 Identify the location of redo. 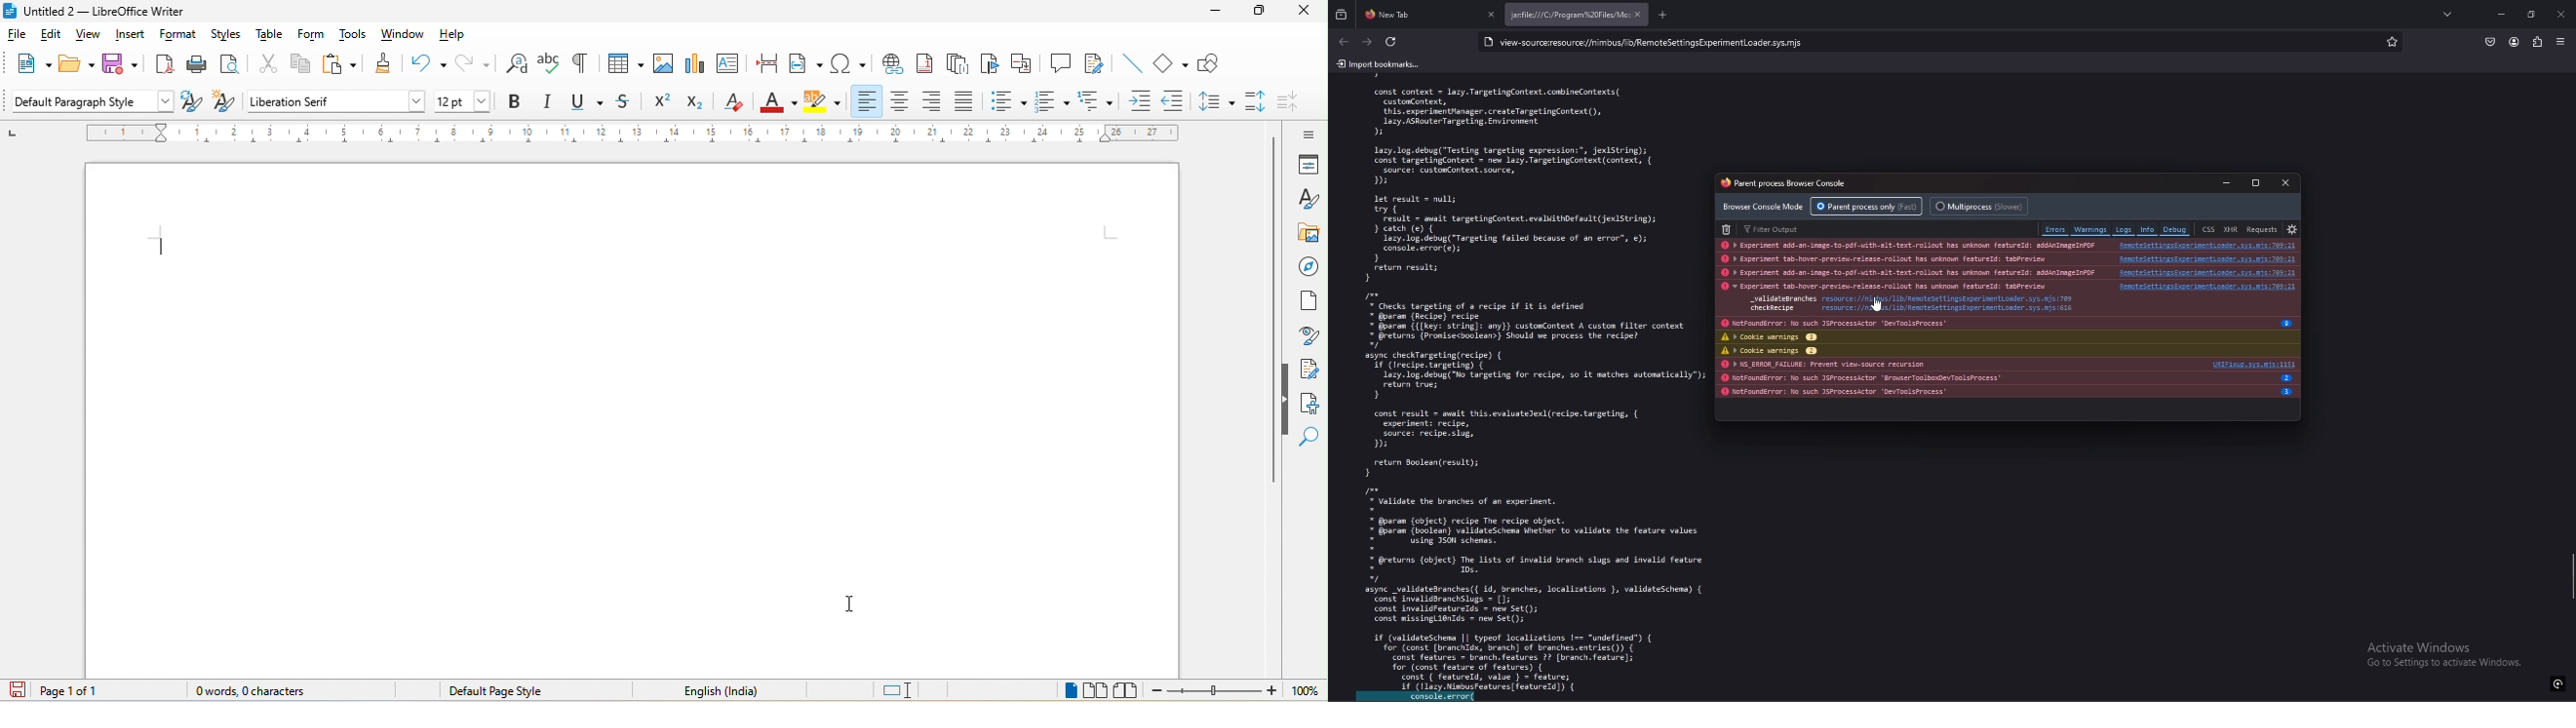
(474, 66).